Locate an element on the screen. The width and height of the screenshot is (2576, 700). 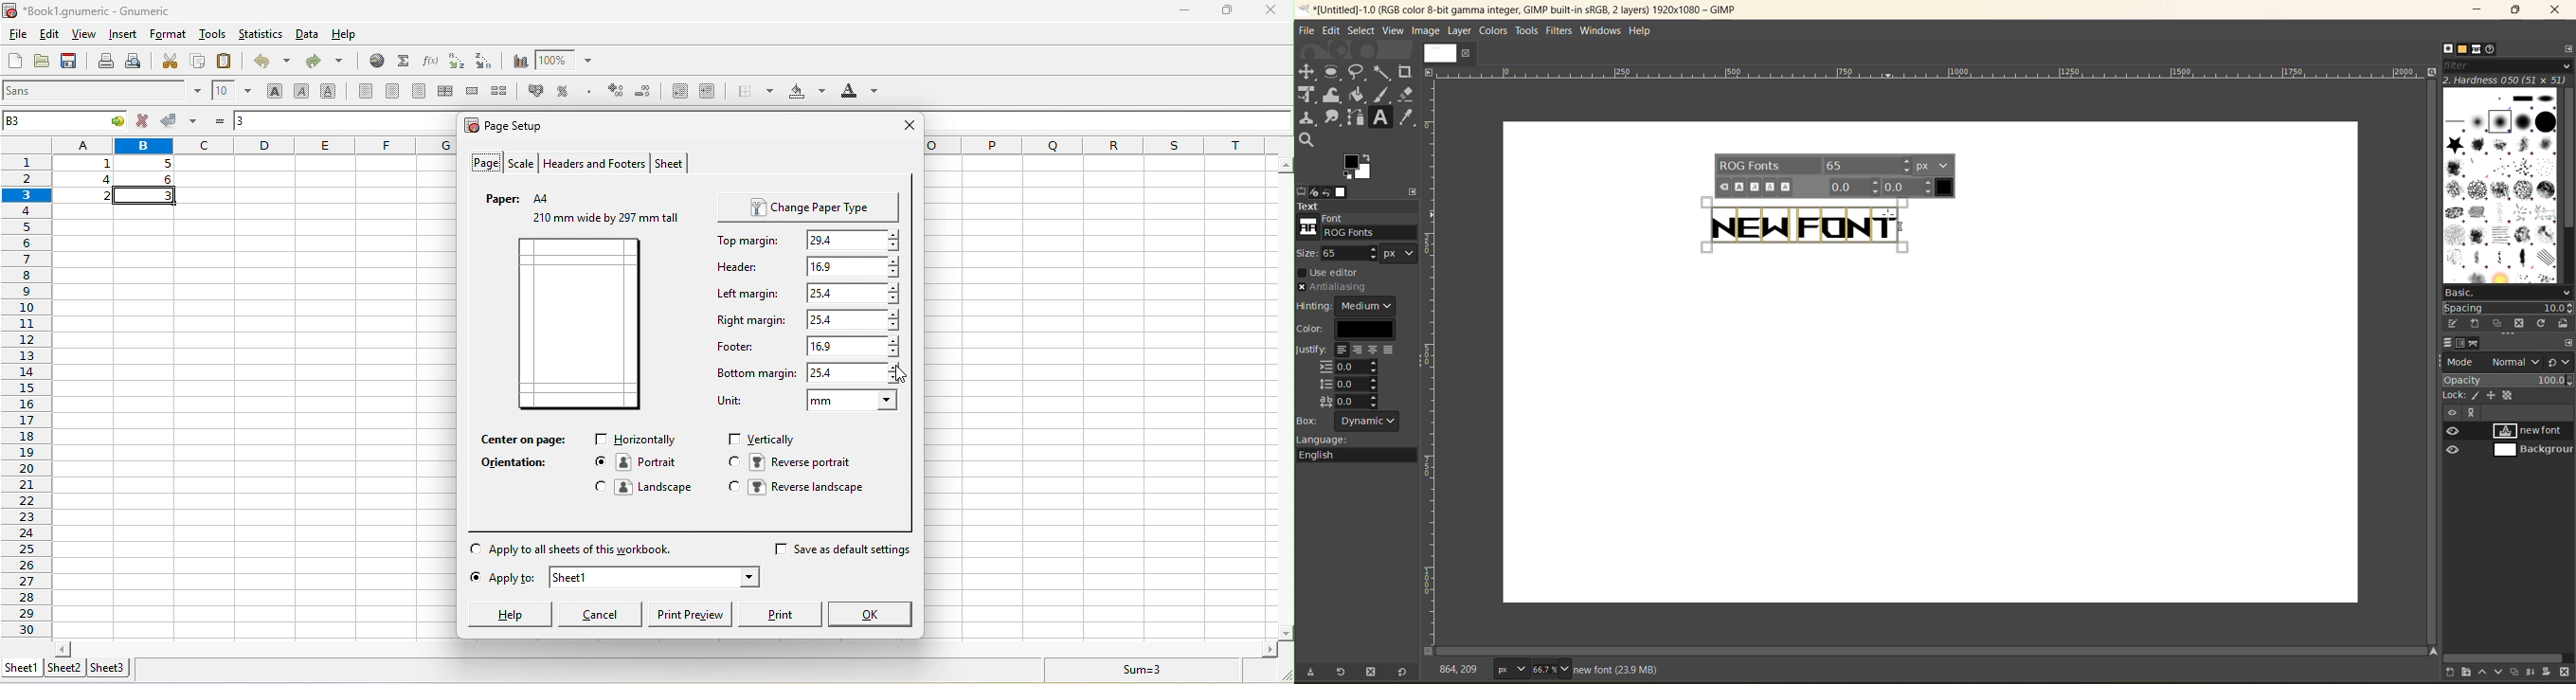
accept change is located at coordinates (182, 119).